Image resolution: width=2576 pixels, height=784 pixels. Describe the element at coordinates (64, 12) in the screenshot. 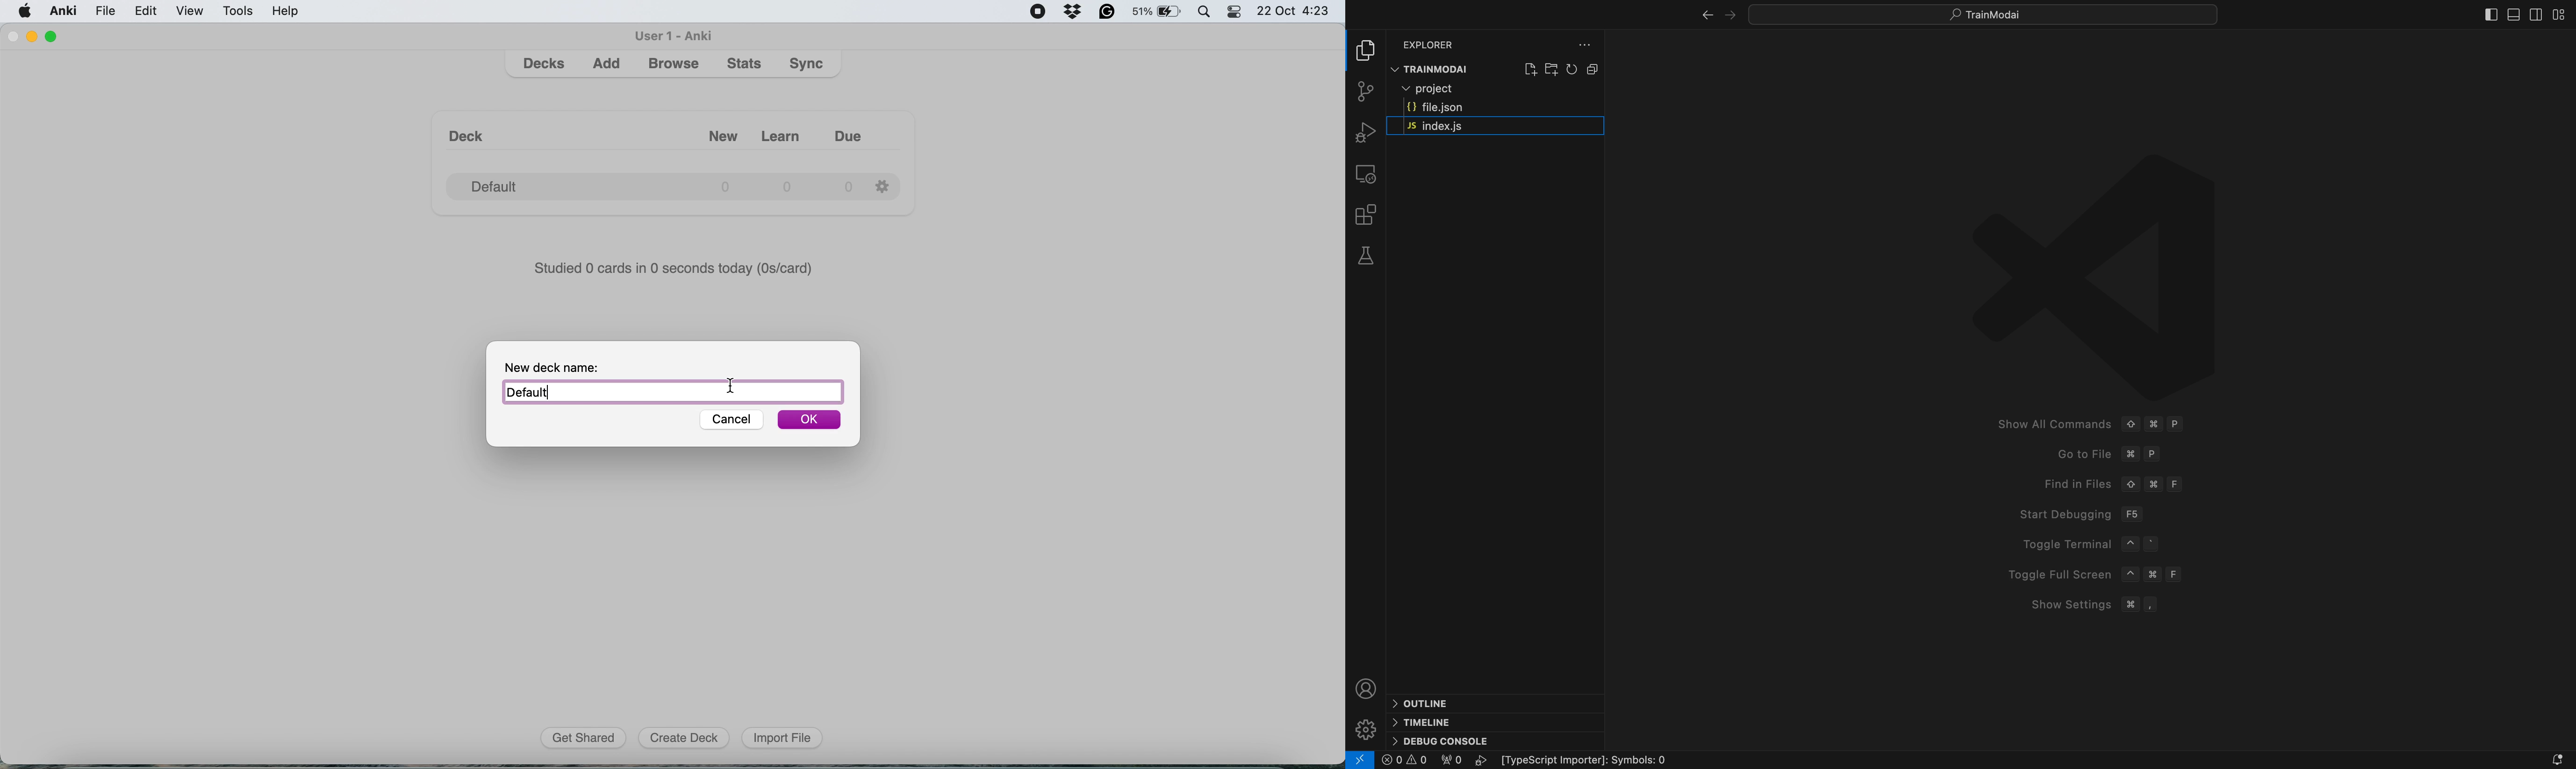

I see `anki` at that location.